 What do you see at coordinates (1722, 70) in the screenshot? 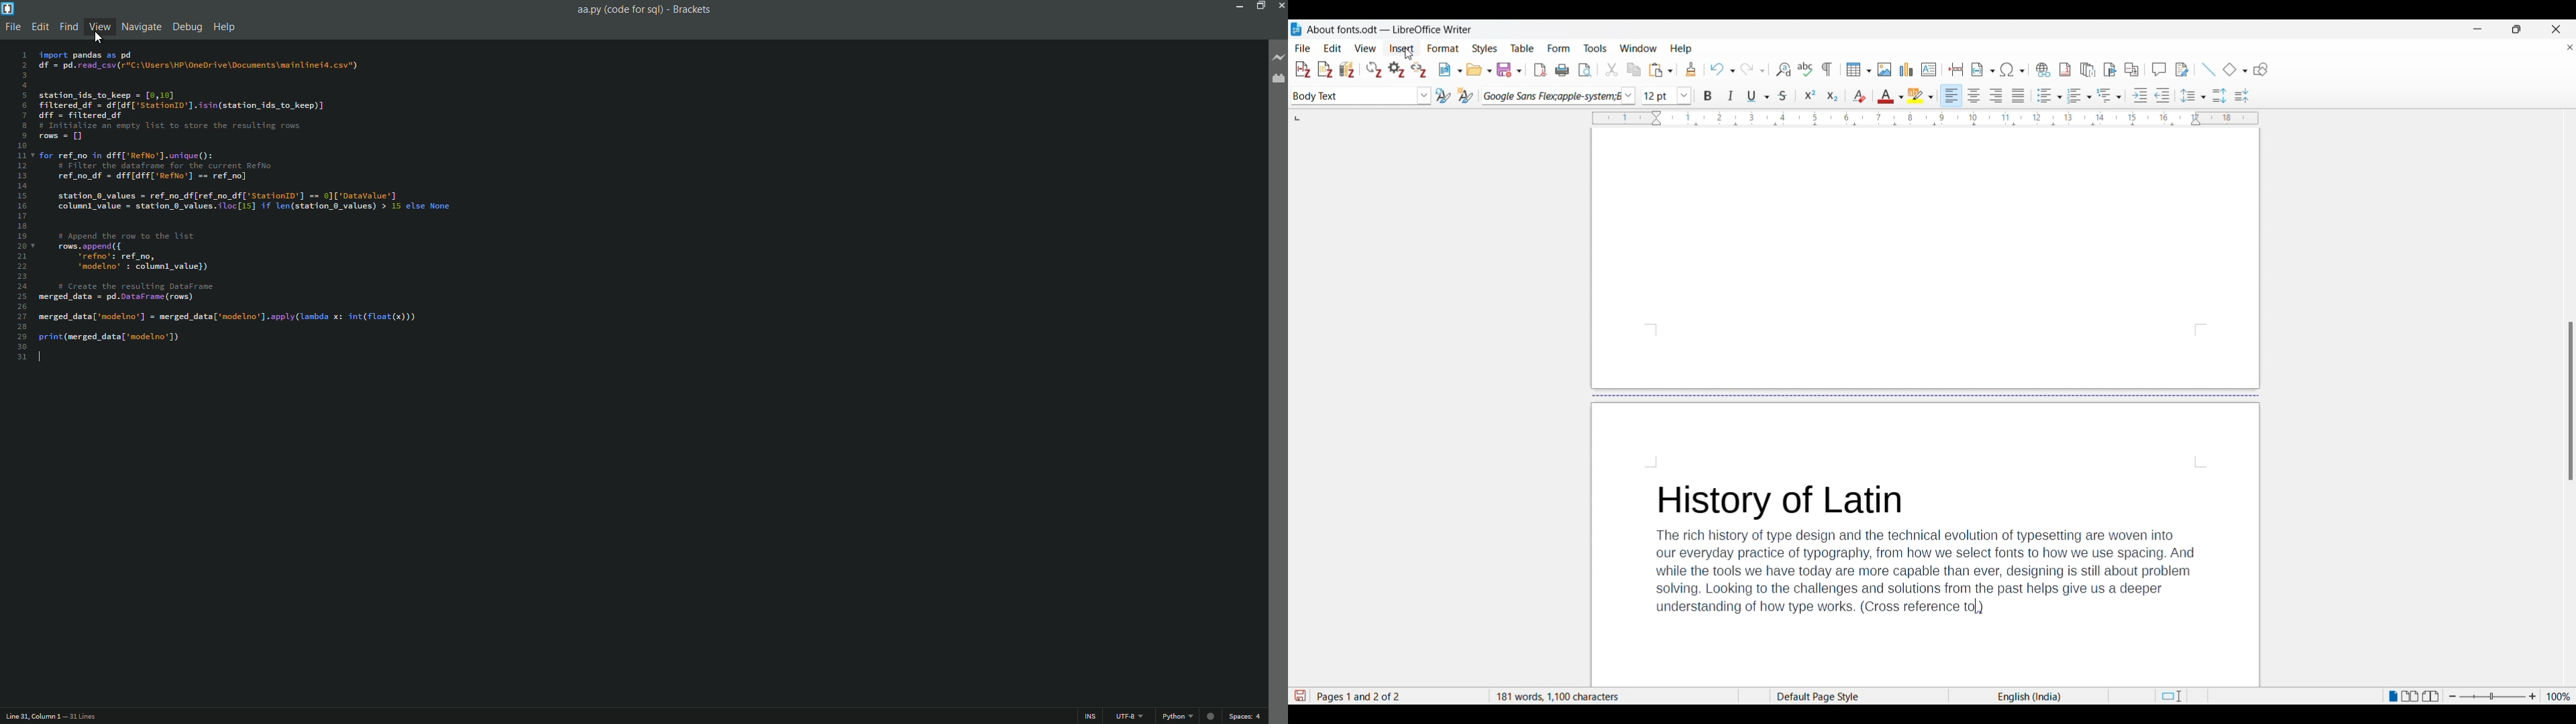
I see `Undo options` at bounding box center [1722, 70].